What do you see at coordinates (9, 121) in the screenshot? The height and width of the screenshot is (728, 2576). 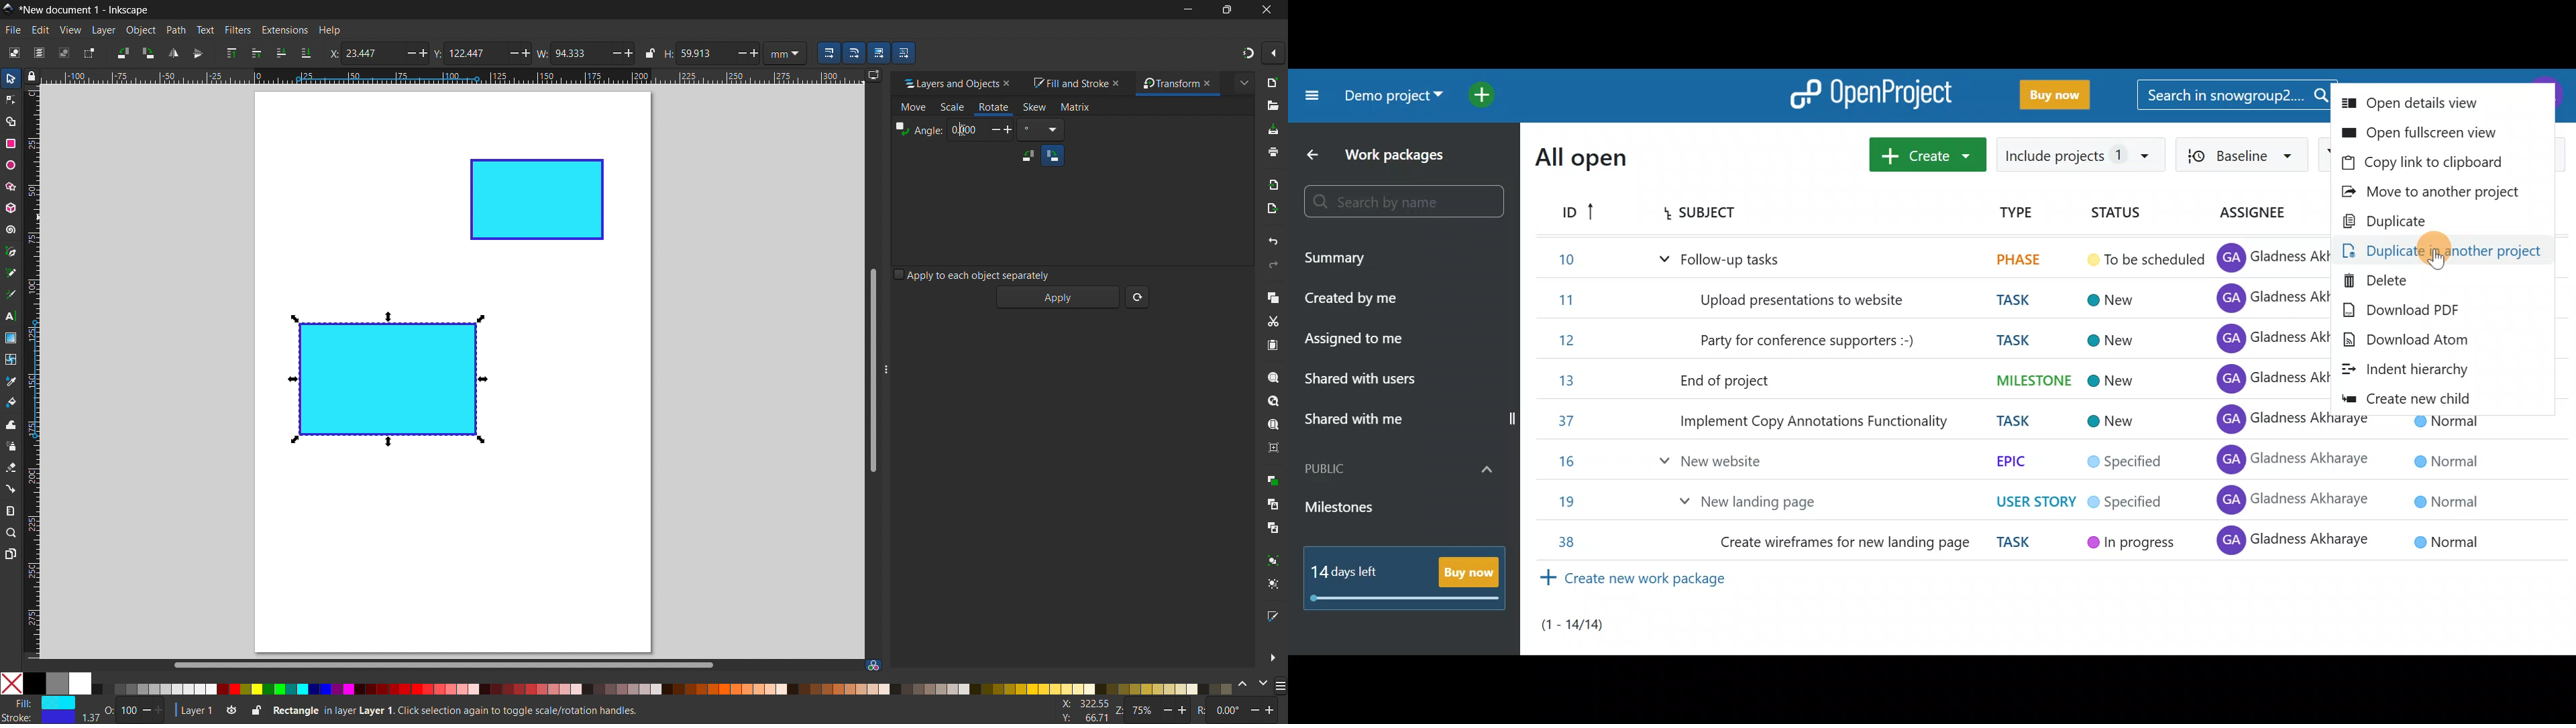 I see `shape builder tool` at bounding box center [9, 121].